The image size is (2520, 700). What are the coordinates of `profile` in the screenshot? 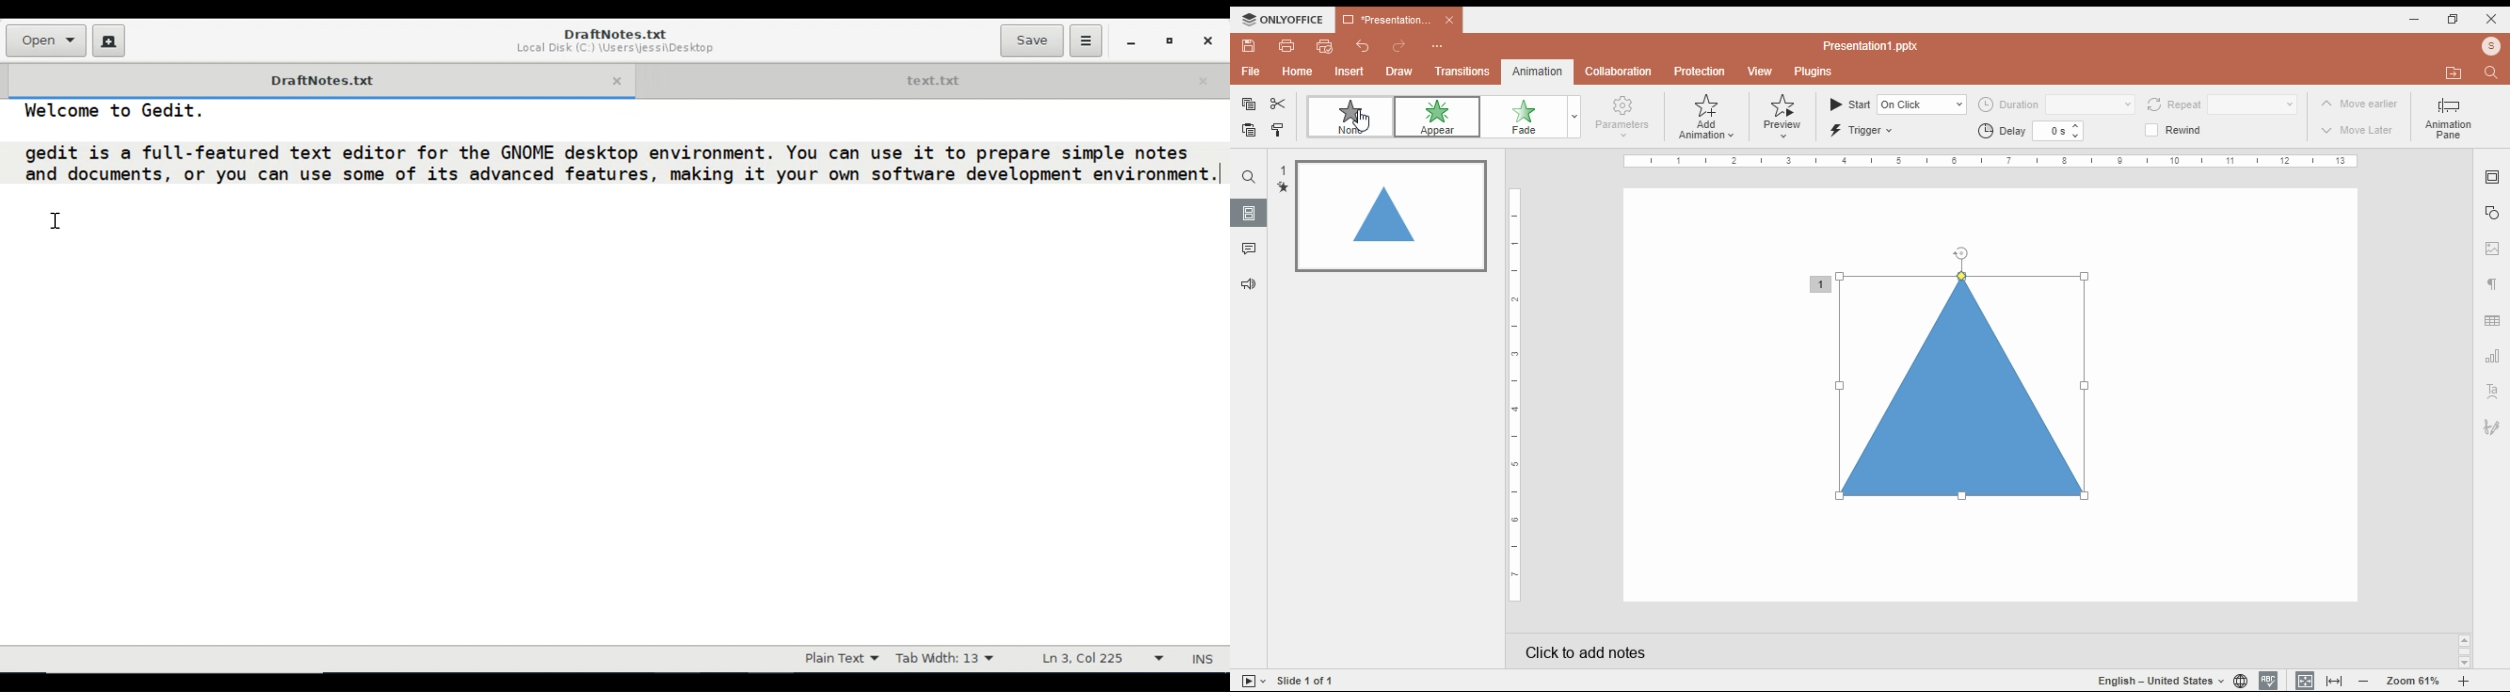 It's located at (2493, 46).